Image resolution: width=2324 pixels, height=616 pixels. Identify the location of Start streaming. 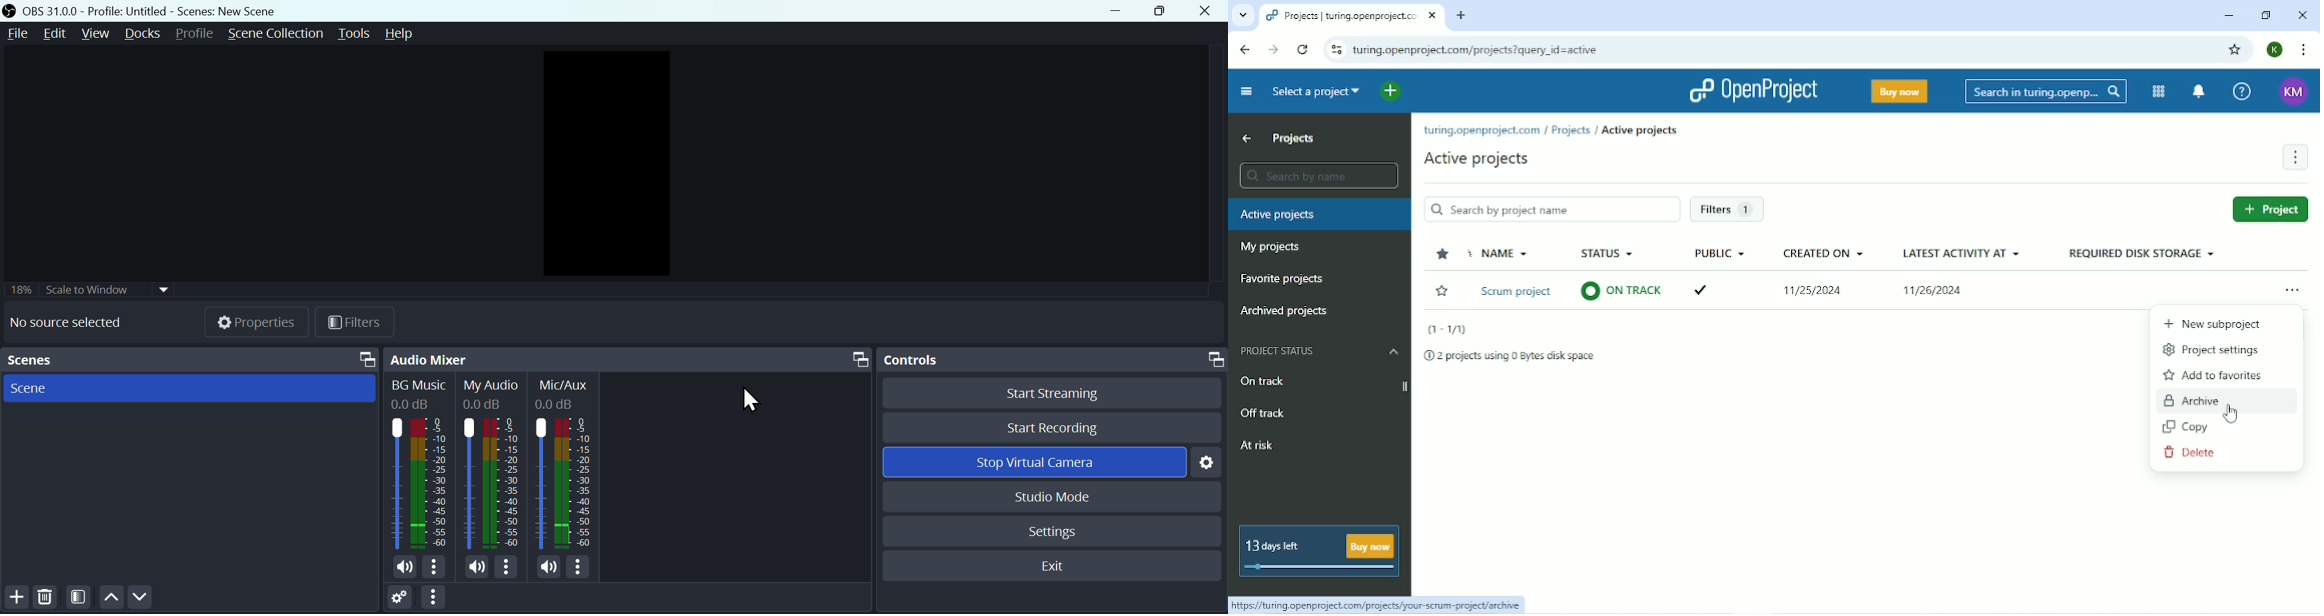
(1046, 393).